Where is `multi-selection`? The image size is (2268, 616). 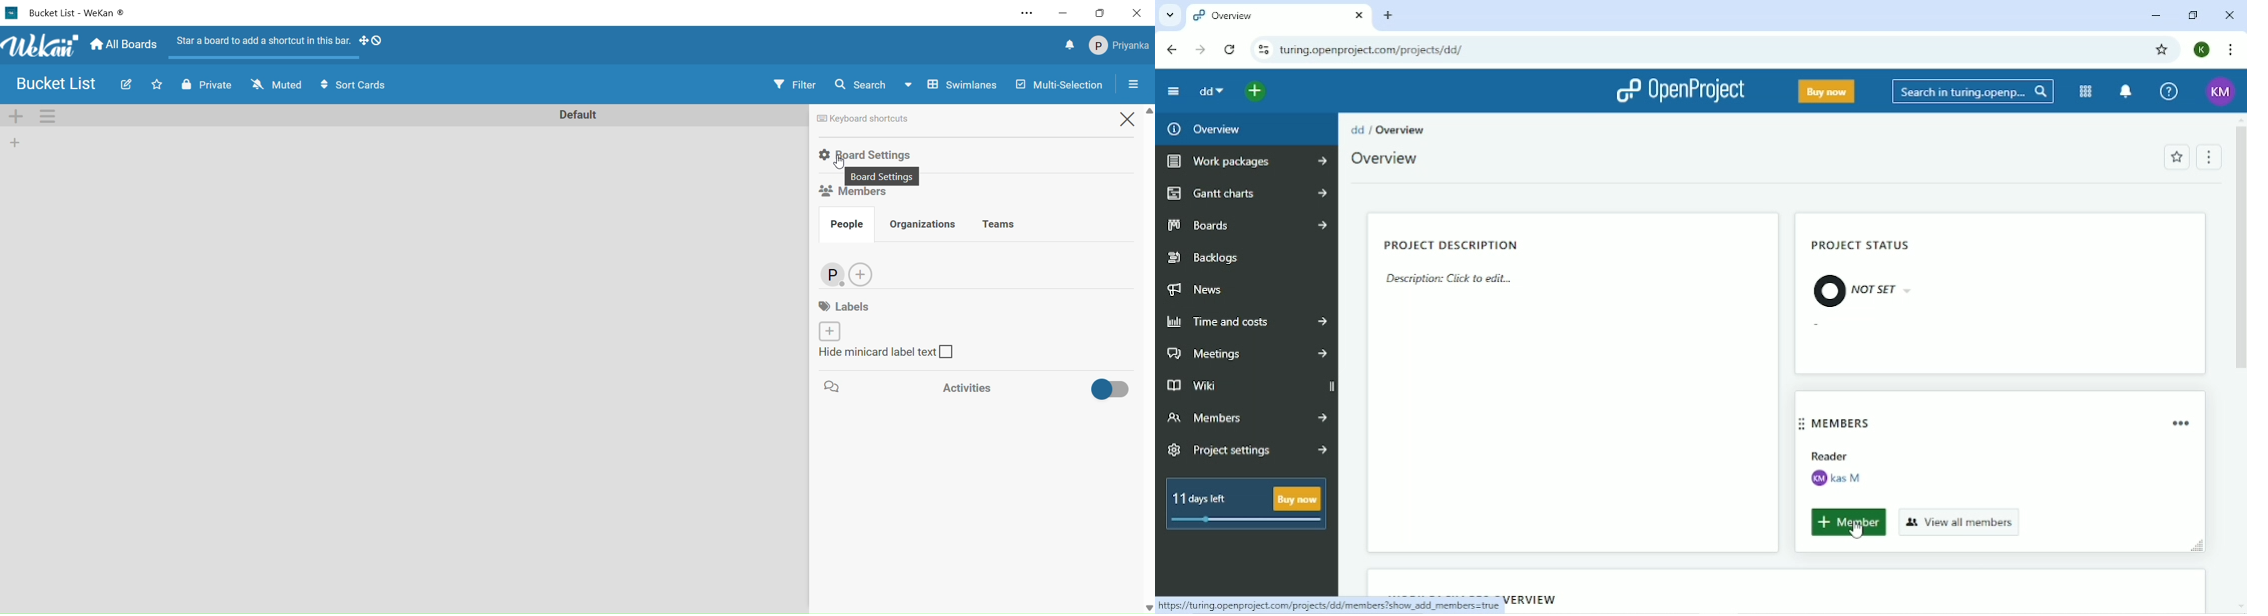 multi-selection is located at coordinates (1064, 83).